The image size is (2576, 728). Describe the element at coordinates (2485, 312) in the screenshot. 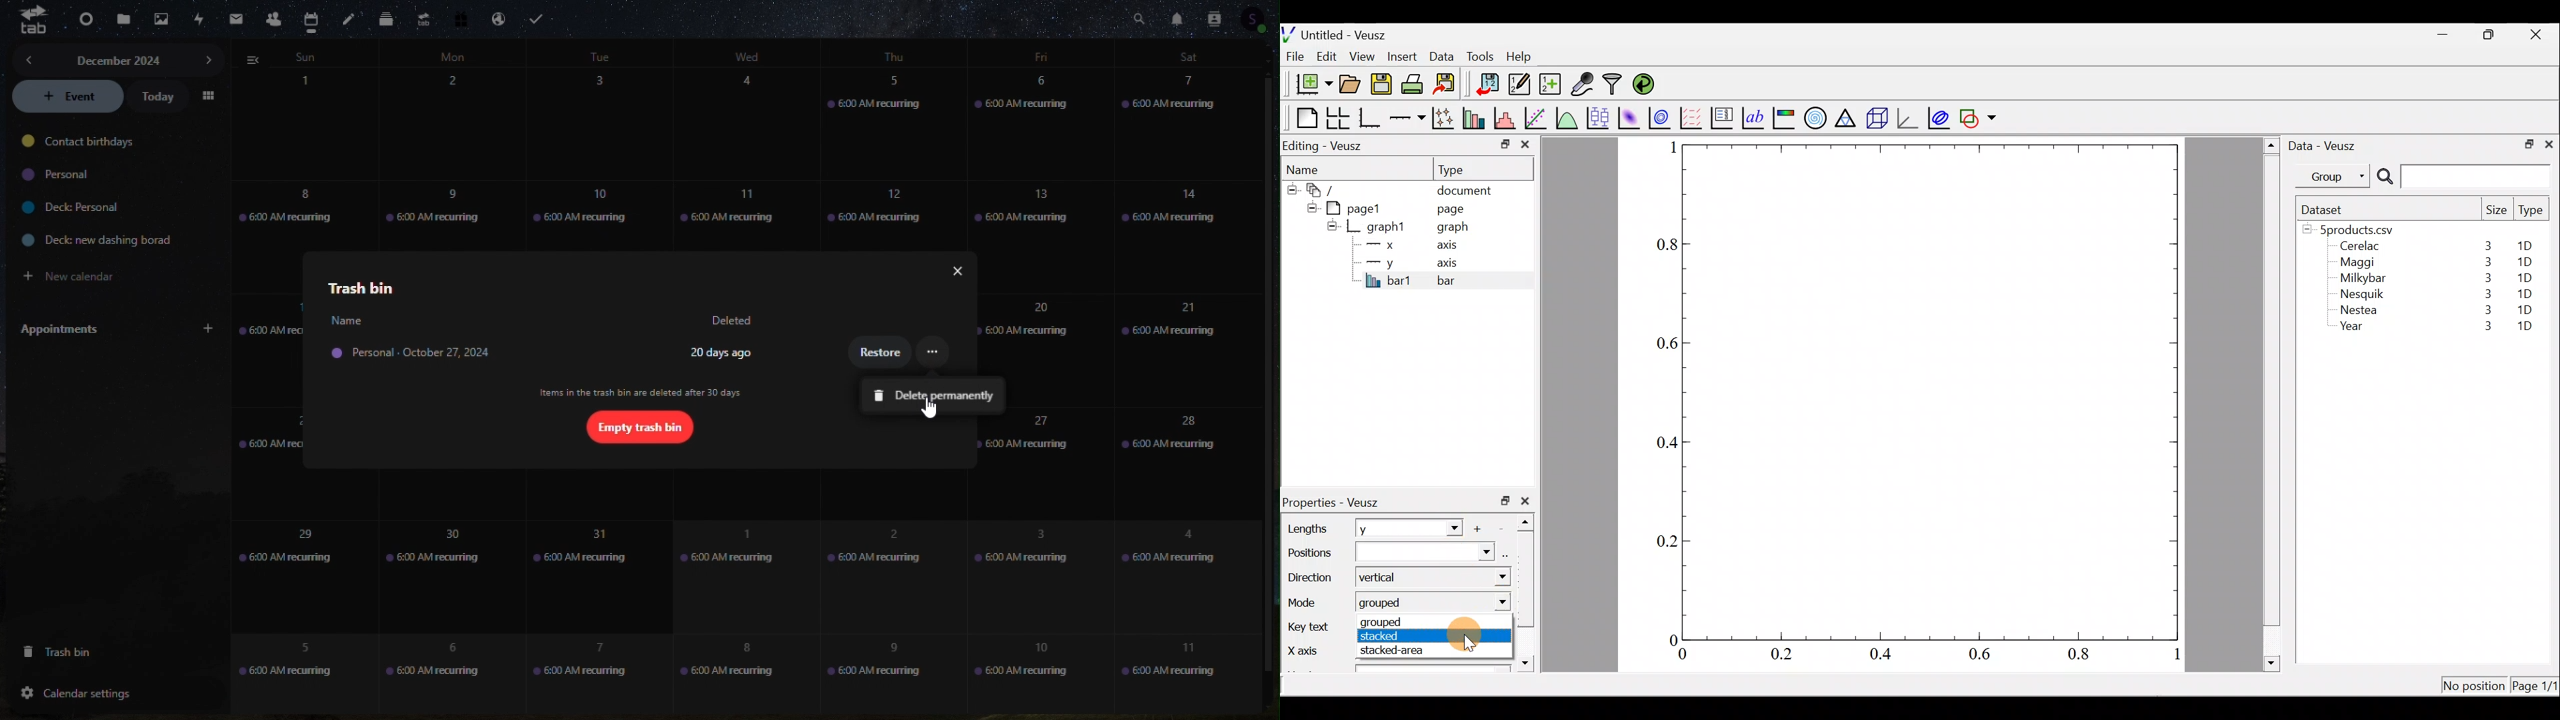

I see `3` at that location.